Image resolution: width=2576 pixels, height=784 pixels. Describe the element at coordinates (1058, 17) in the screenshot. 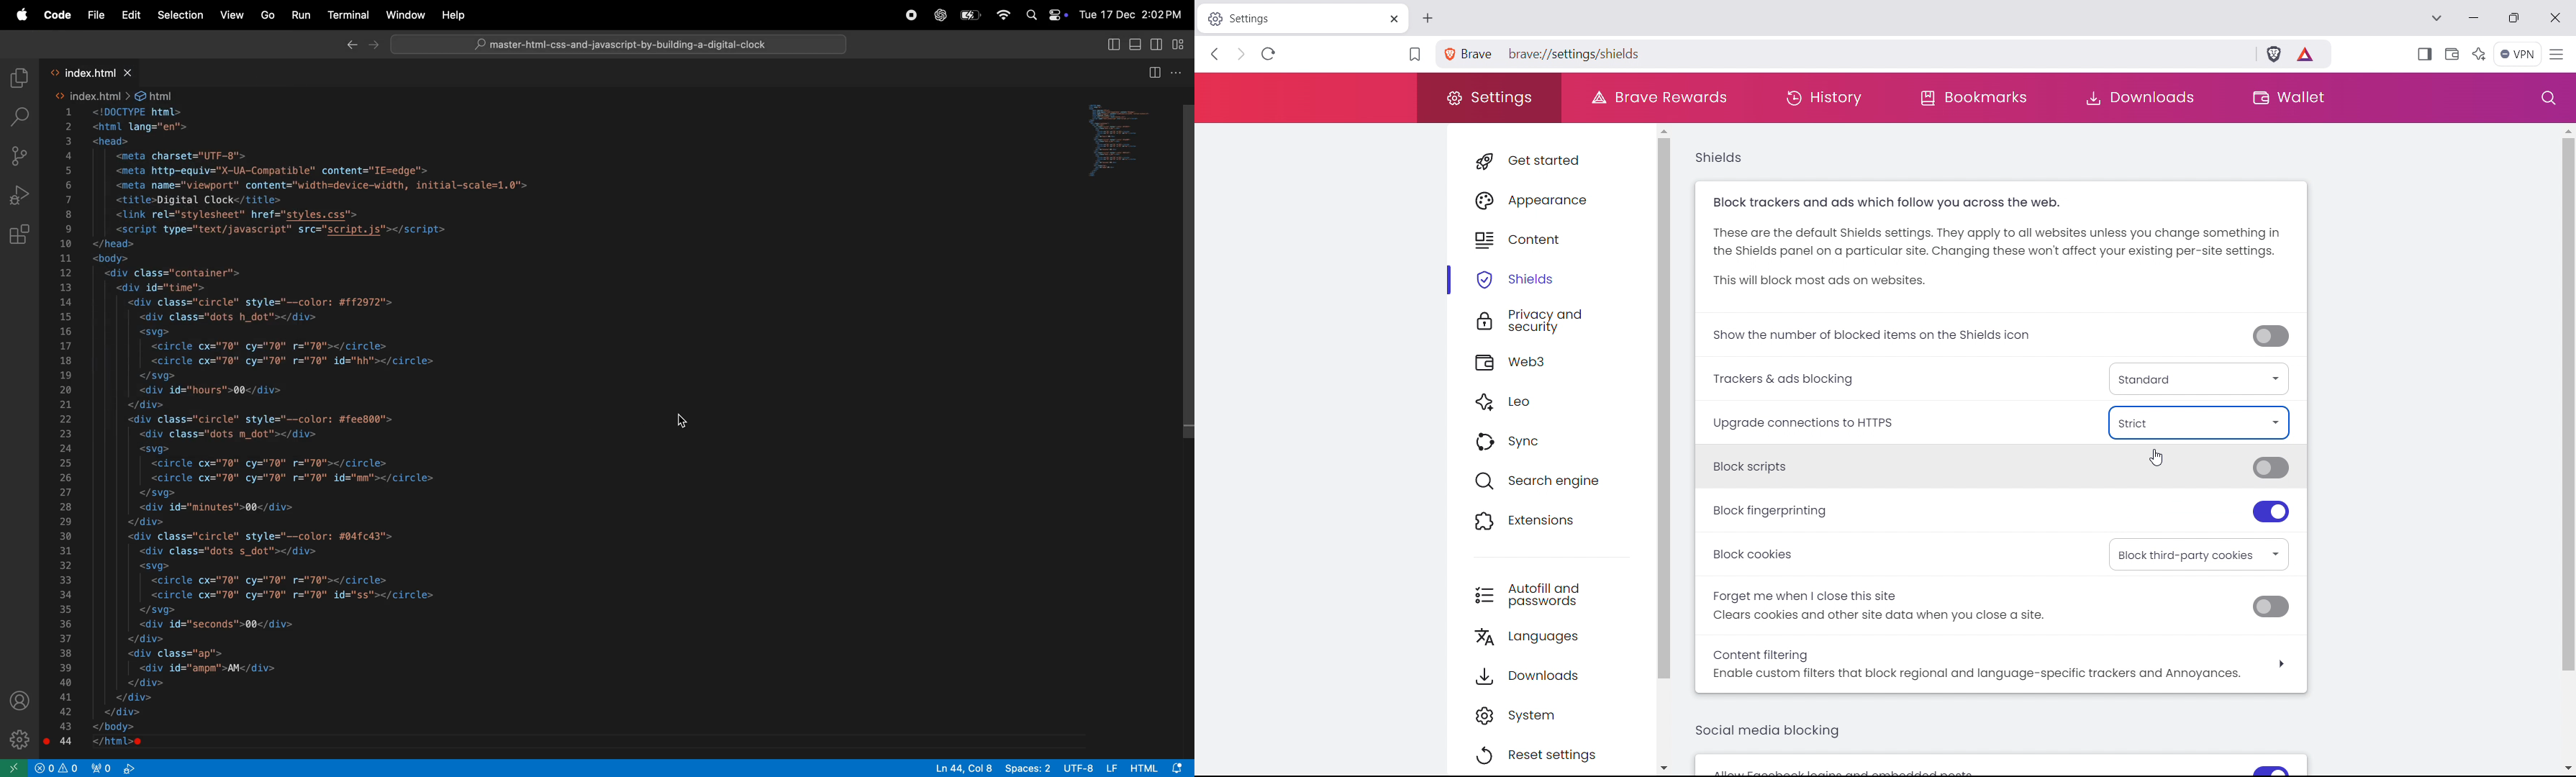

I see `apple widgets` at that location.